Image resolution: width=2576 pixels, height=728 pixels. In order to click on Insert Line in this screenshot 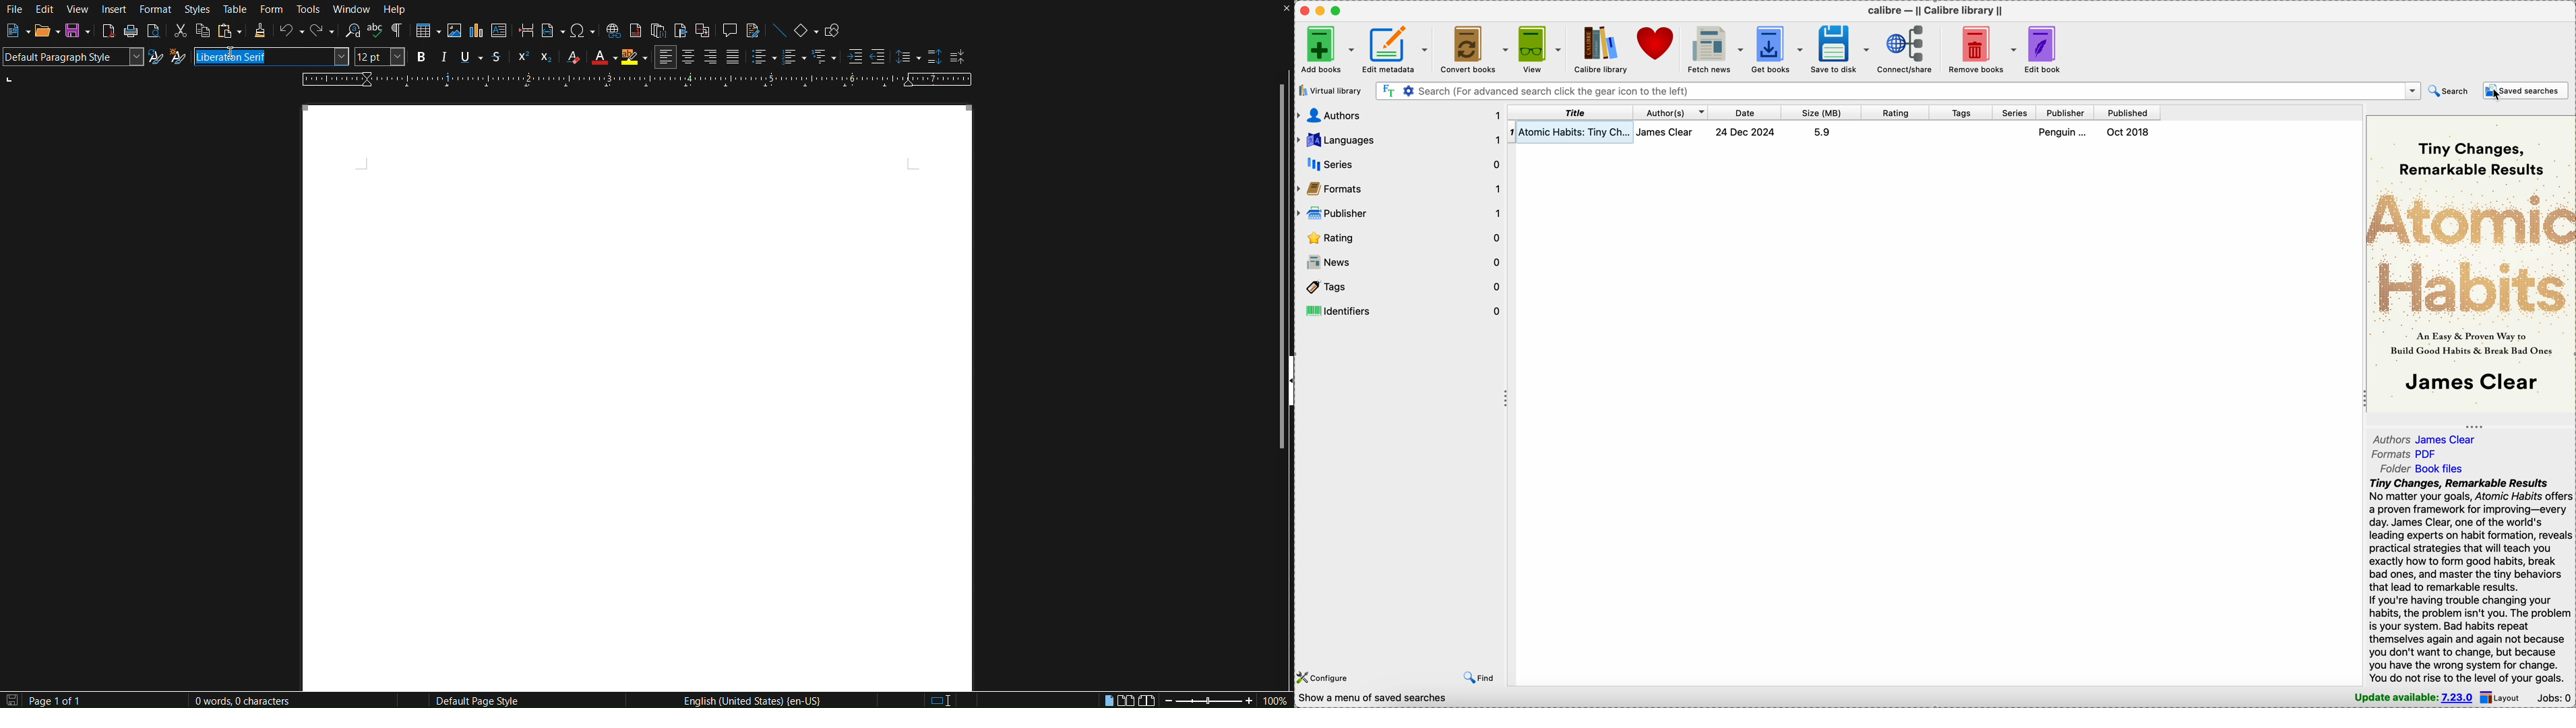, I will do `click(780, 33)`.